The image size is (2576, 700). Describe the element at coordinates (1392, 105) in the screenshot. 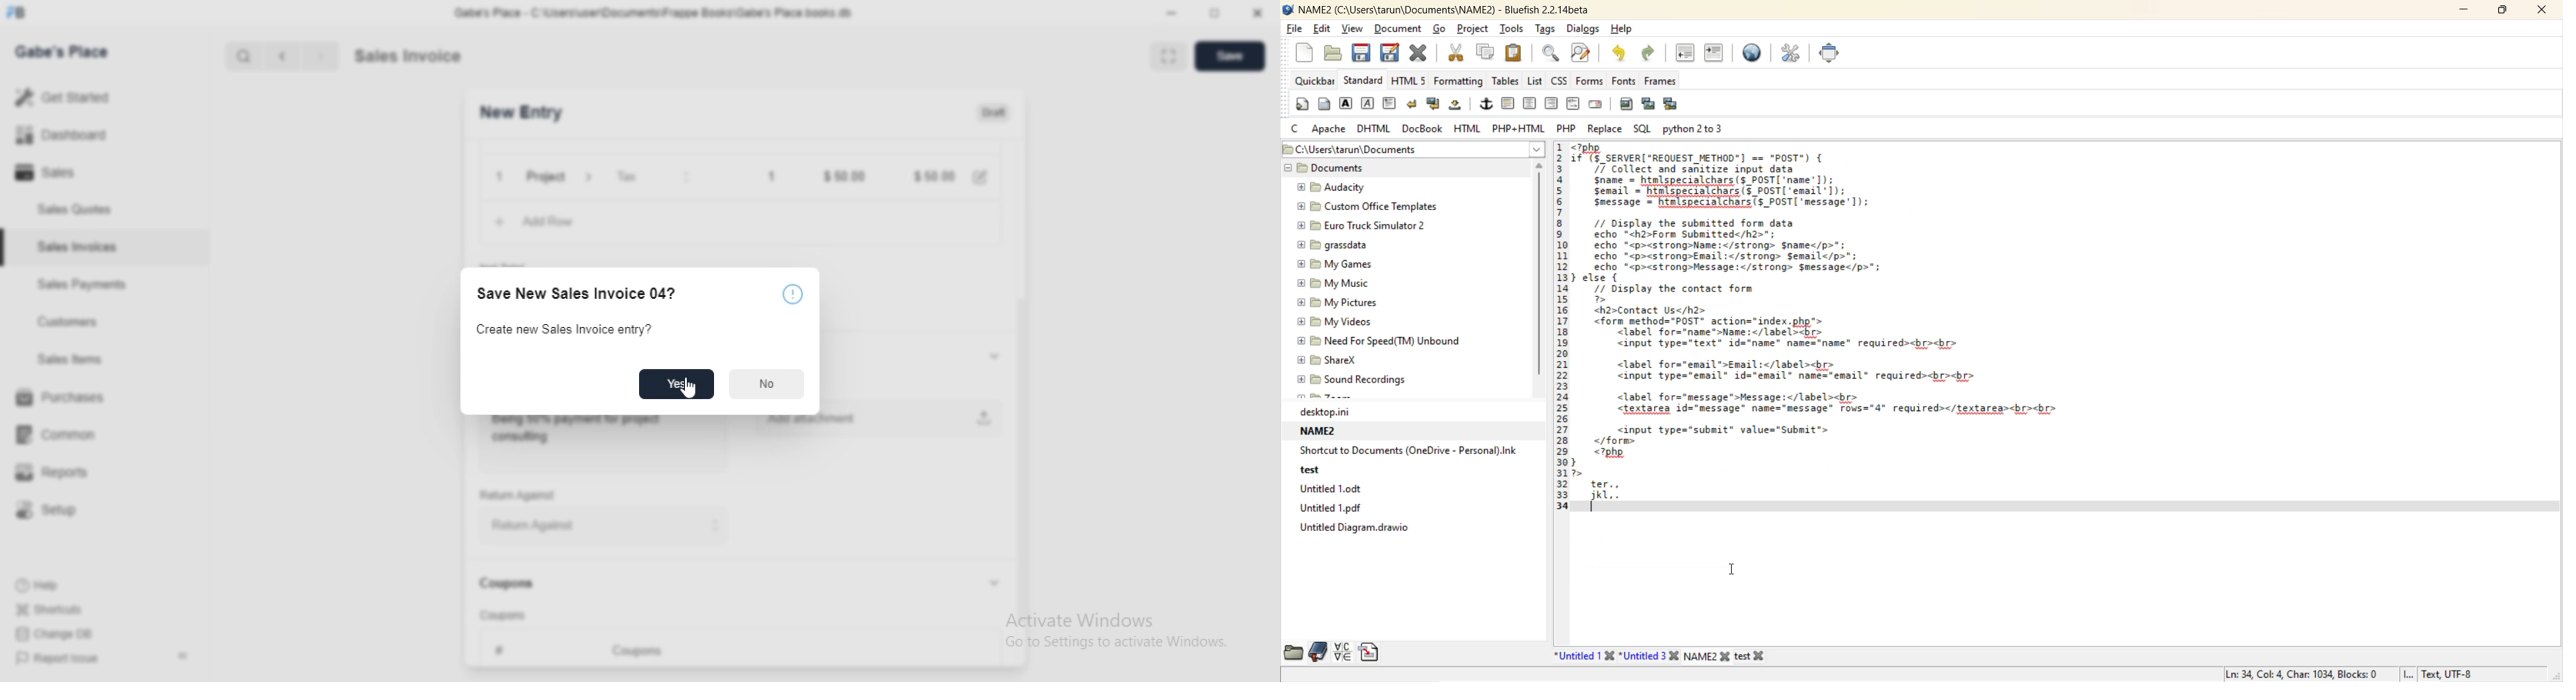

I see `paragraph` at that location.